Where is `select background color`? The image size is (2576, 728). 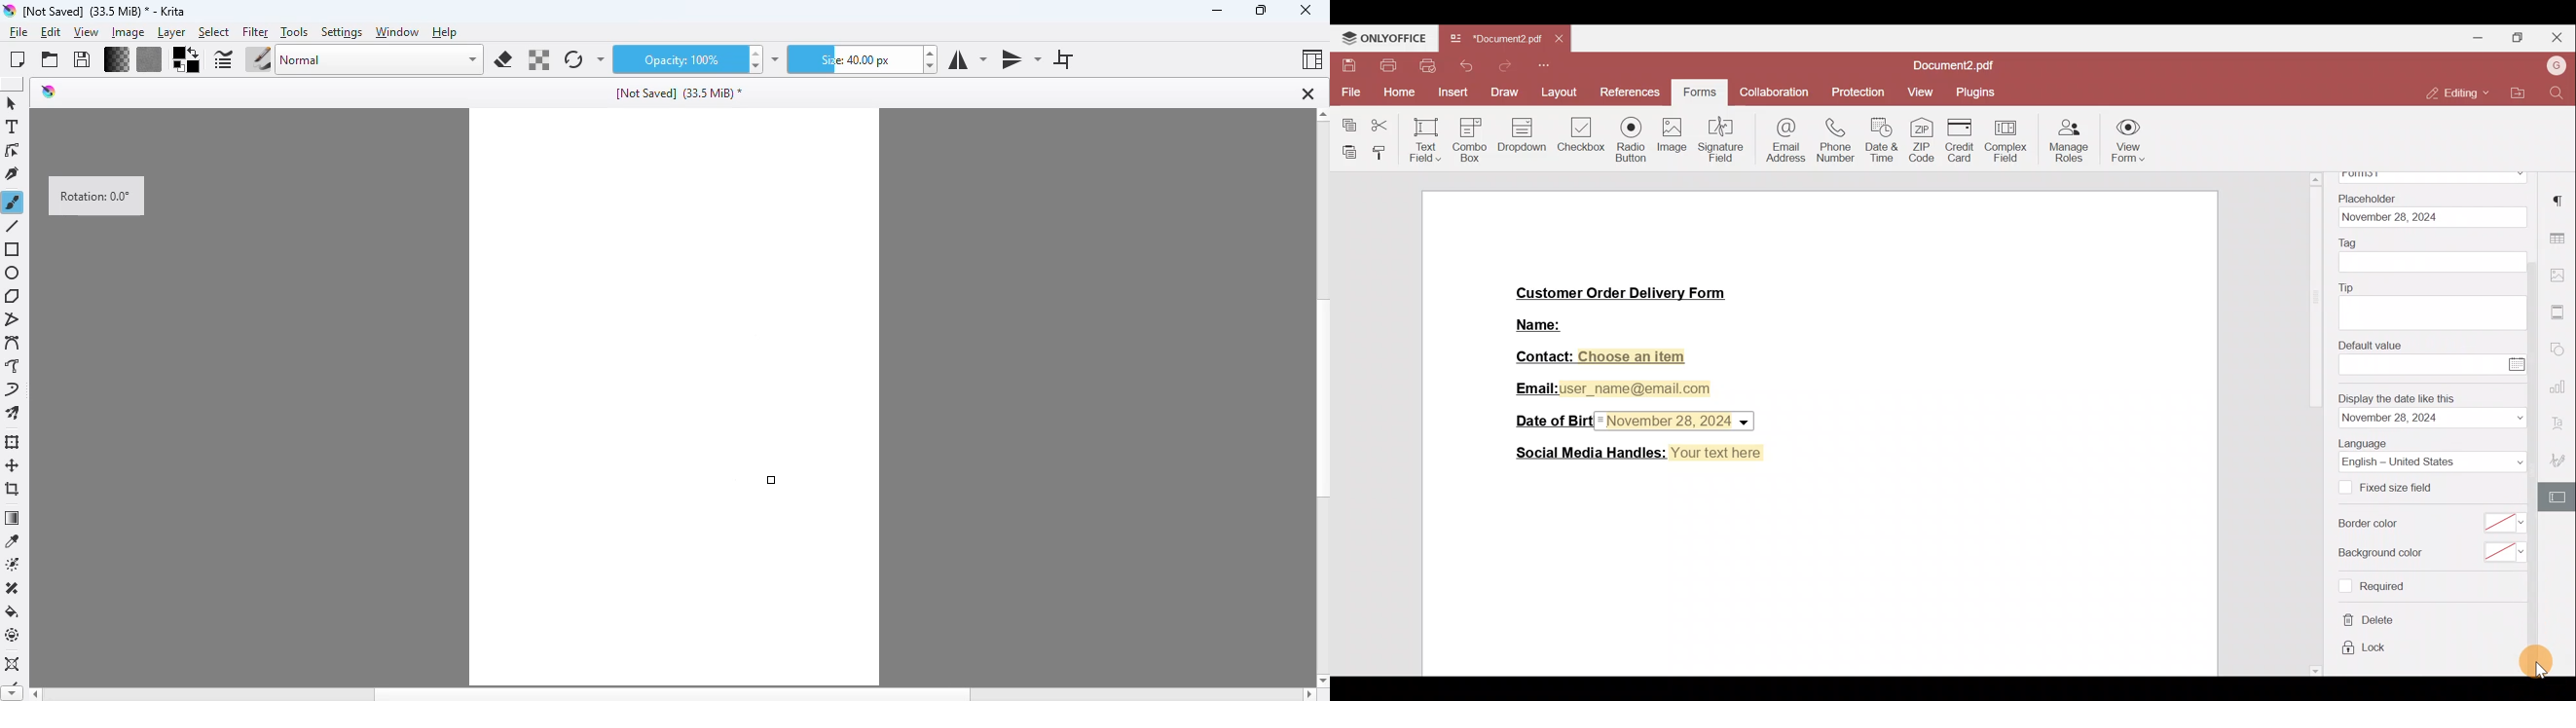 select background color is located at coordinates (2506, 550).